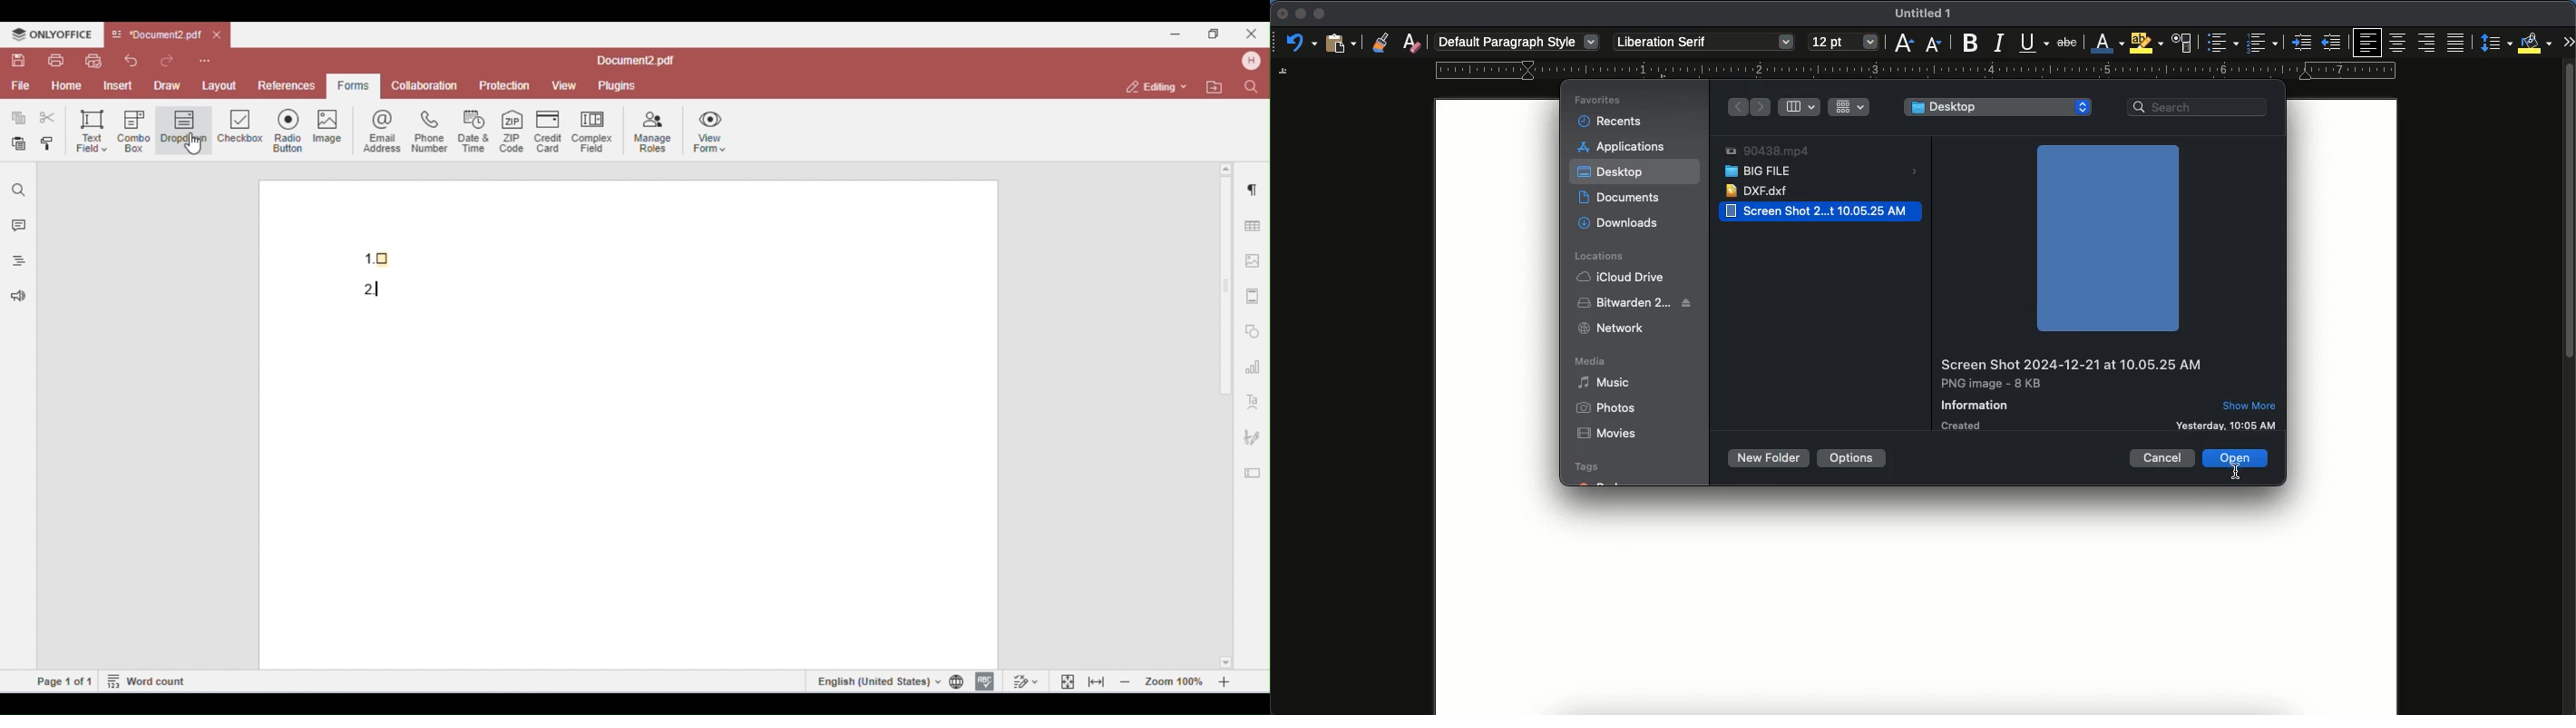 The height and width of the screenshot is (728, 2576). What do you see at coordinates (1850, 106) in the screenshot?
I see `grid` at bounding box center [1850, 106].